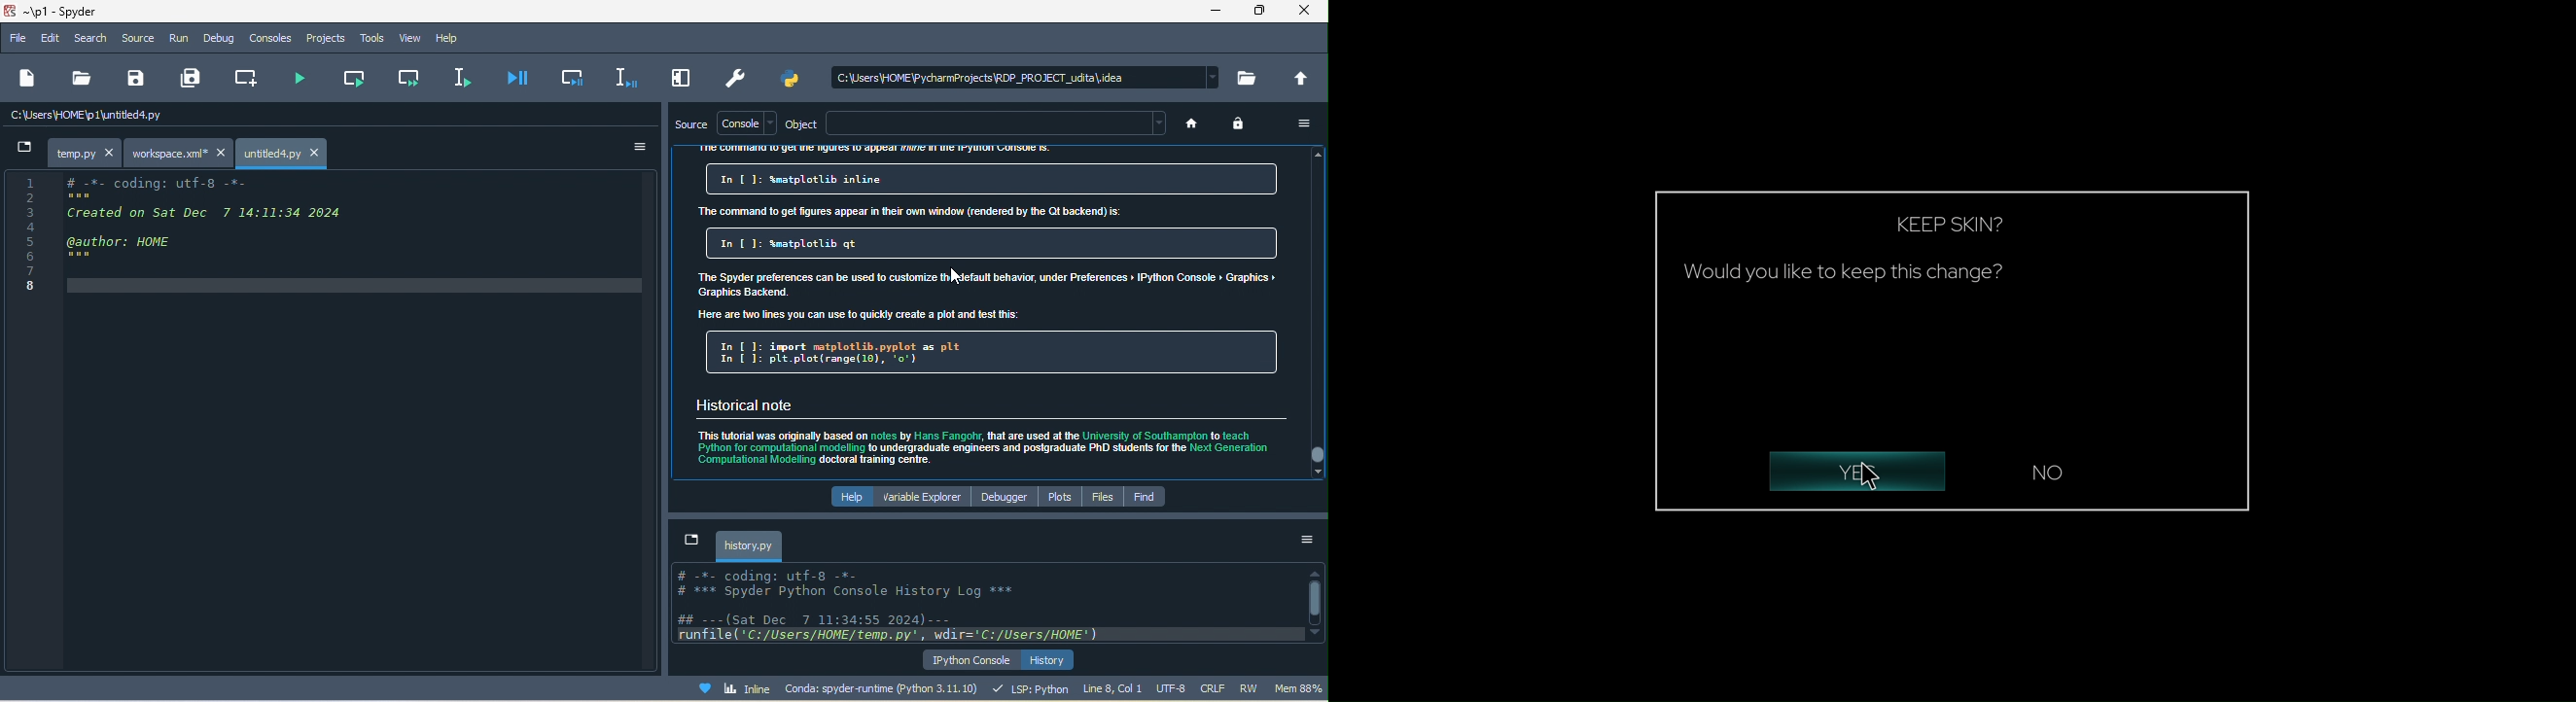  I want to click on files, so click(1102, 498).